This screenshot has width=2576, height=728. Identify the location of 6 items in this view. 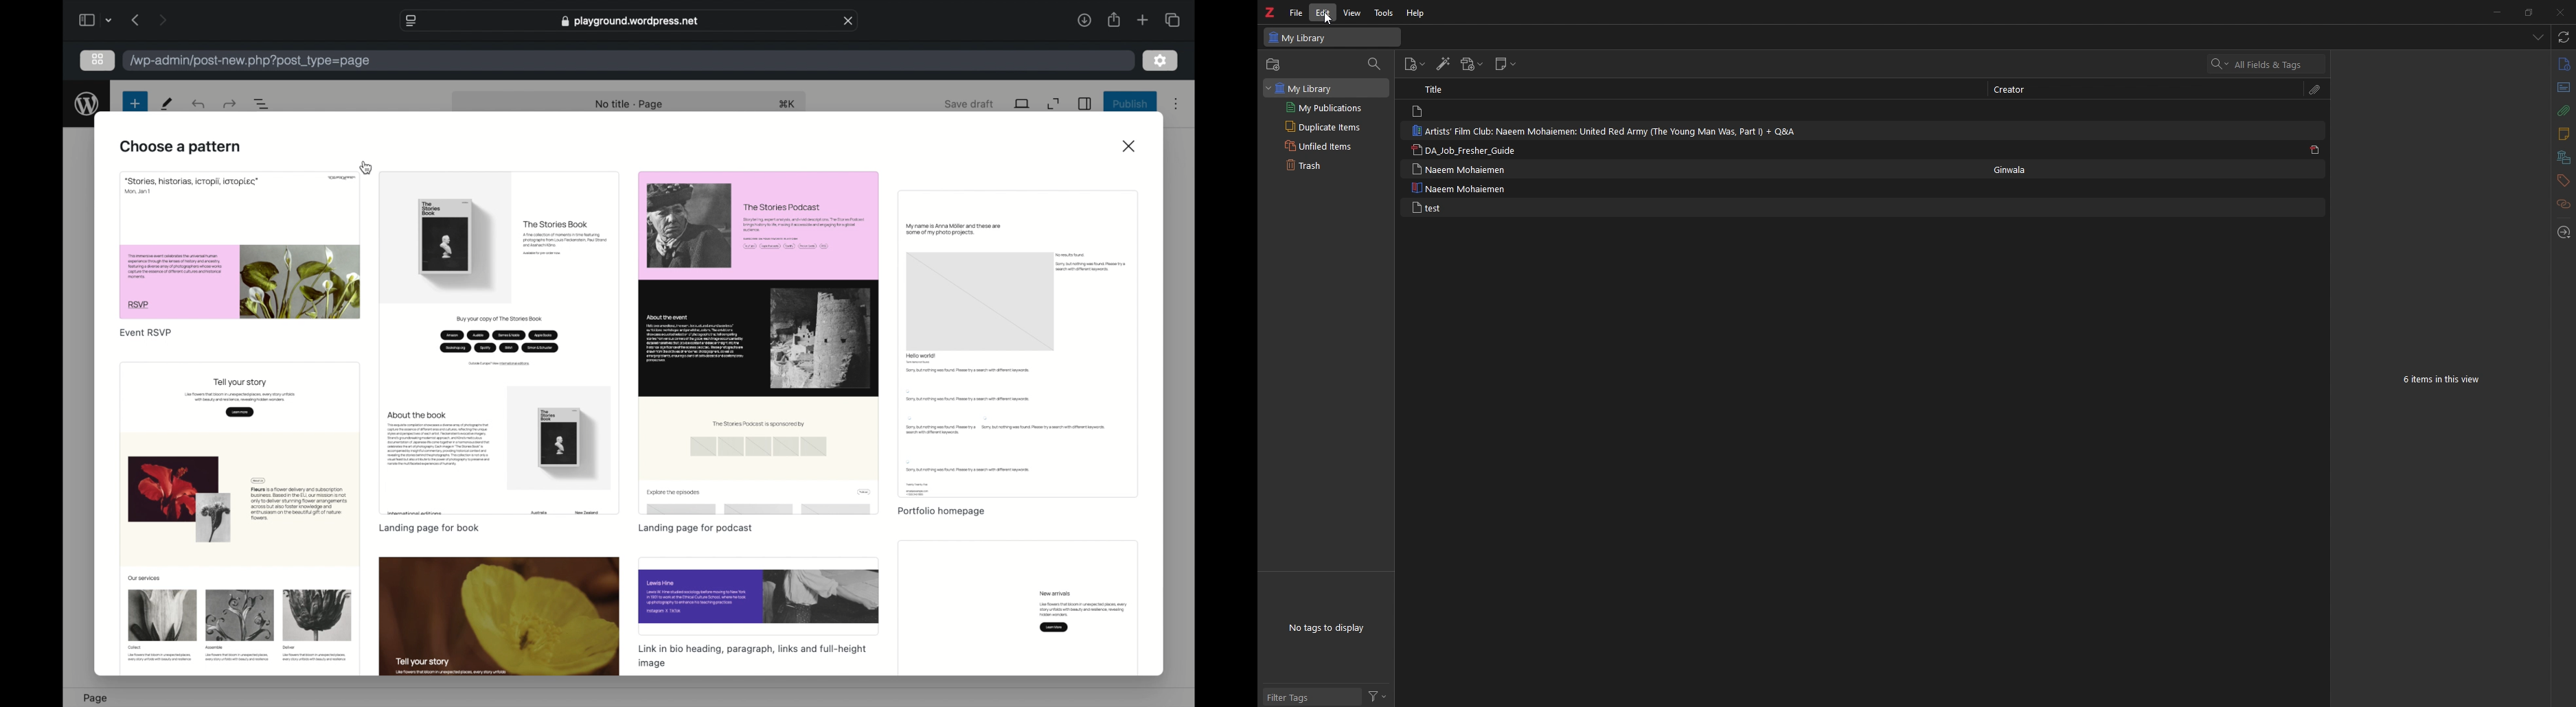
(2444, 380).